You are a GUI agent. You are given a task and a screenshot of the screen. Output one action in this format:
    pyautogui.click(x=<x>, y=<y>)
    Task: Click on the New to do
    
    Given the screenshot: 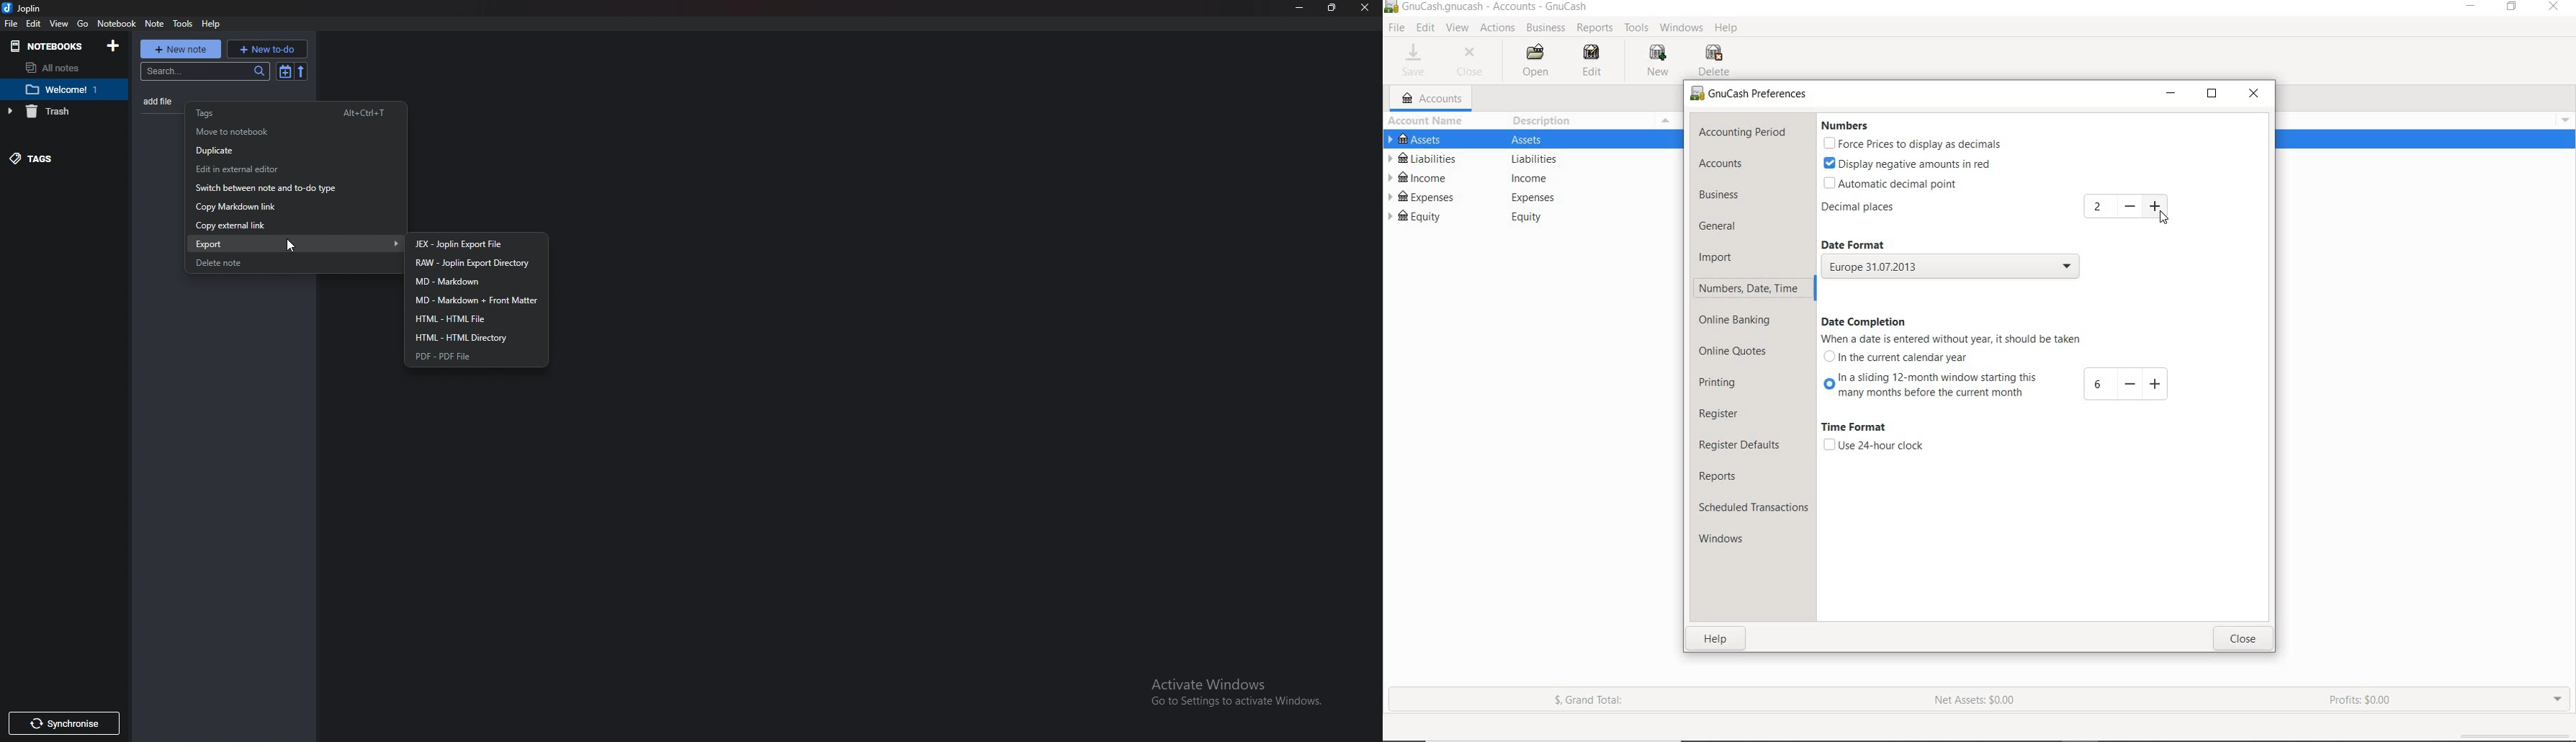 What is the action you would take?
    pyautogui.click(x=267, y=48)
    